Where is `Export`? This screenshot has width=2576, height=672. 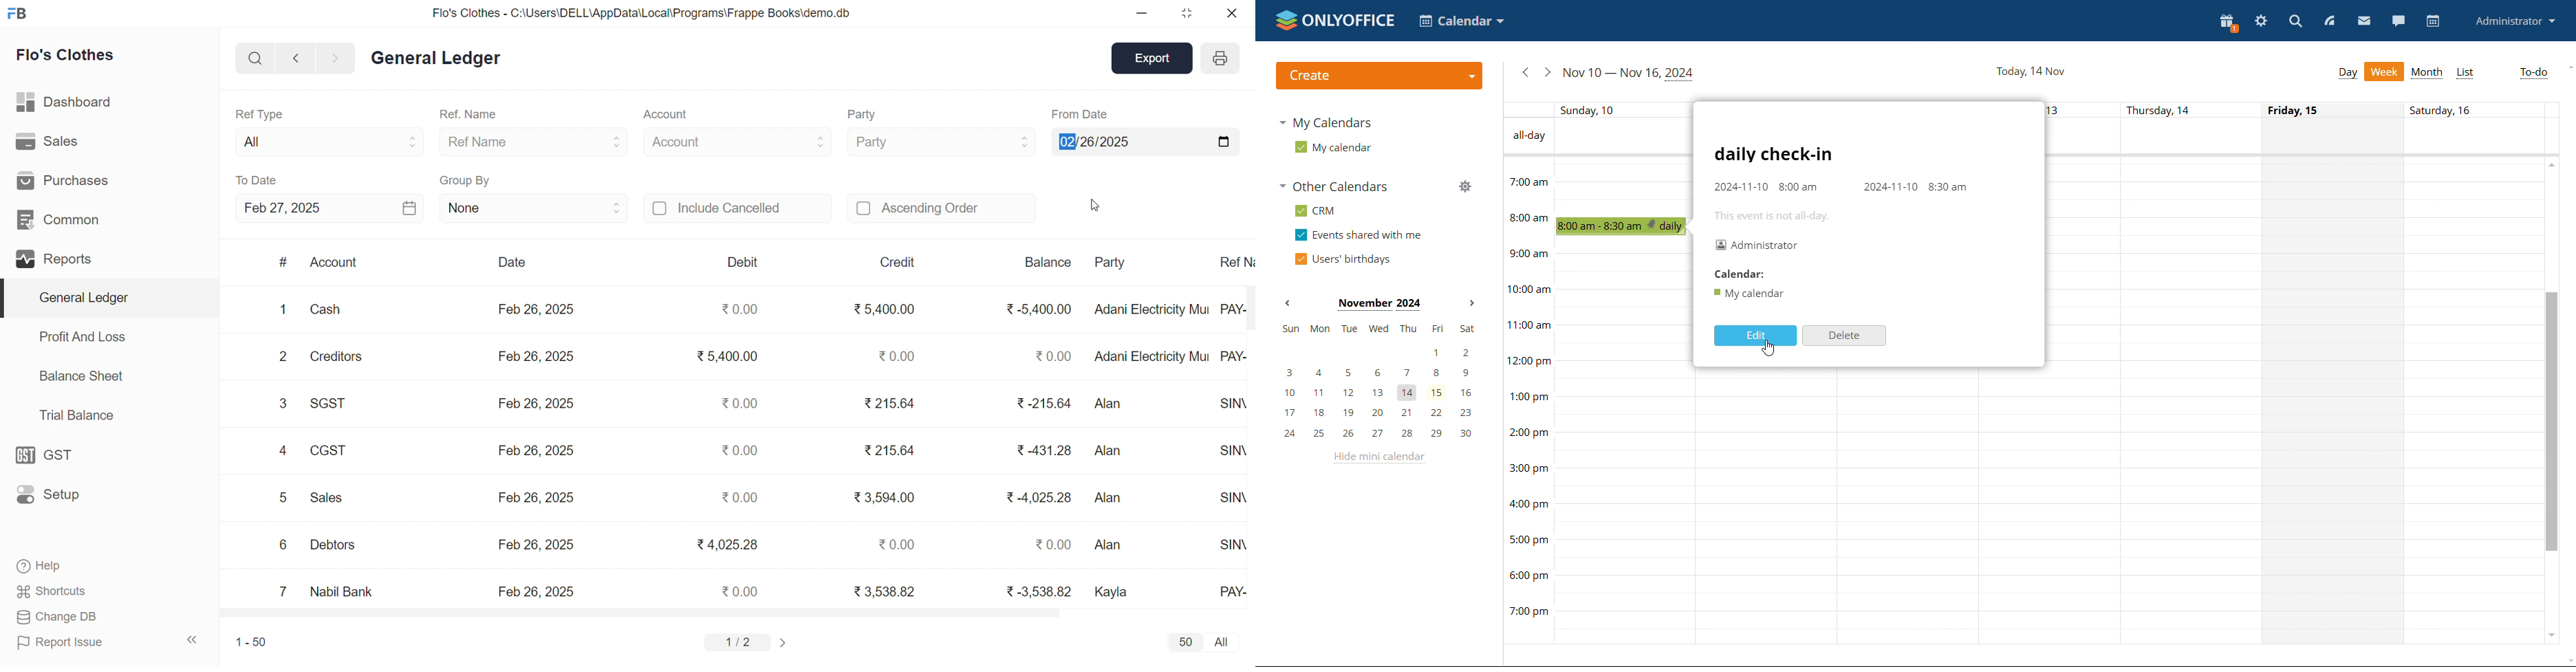
Export is located at coordinates (1155, 57).